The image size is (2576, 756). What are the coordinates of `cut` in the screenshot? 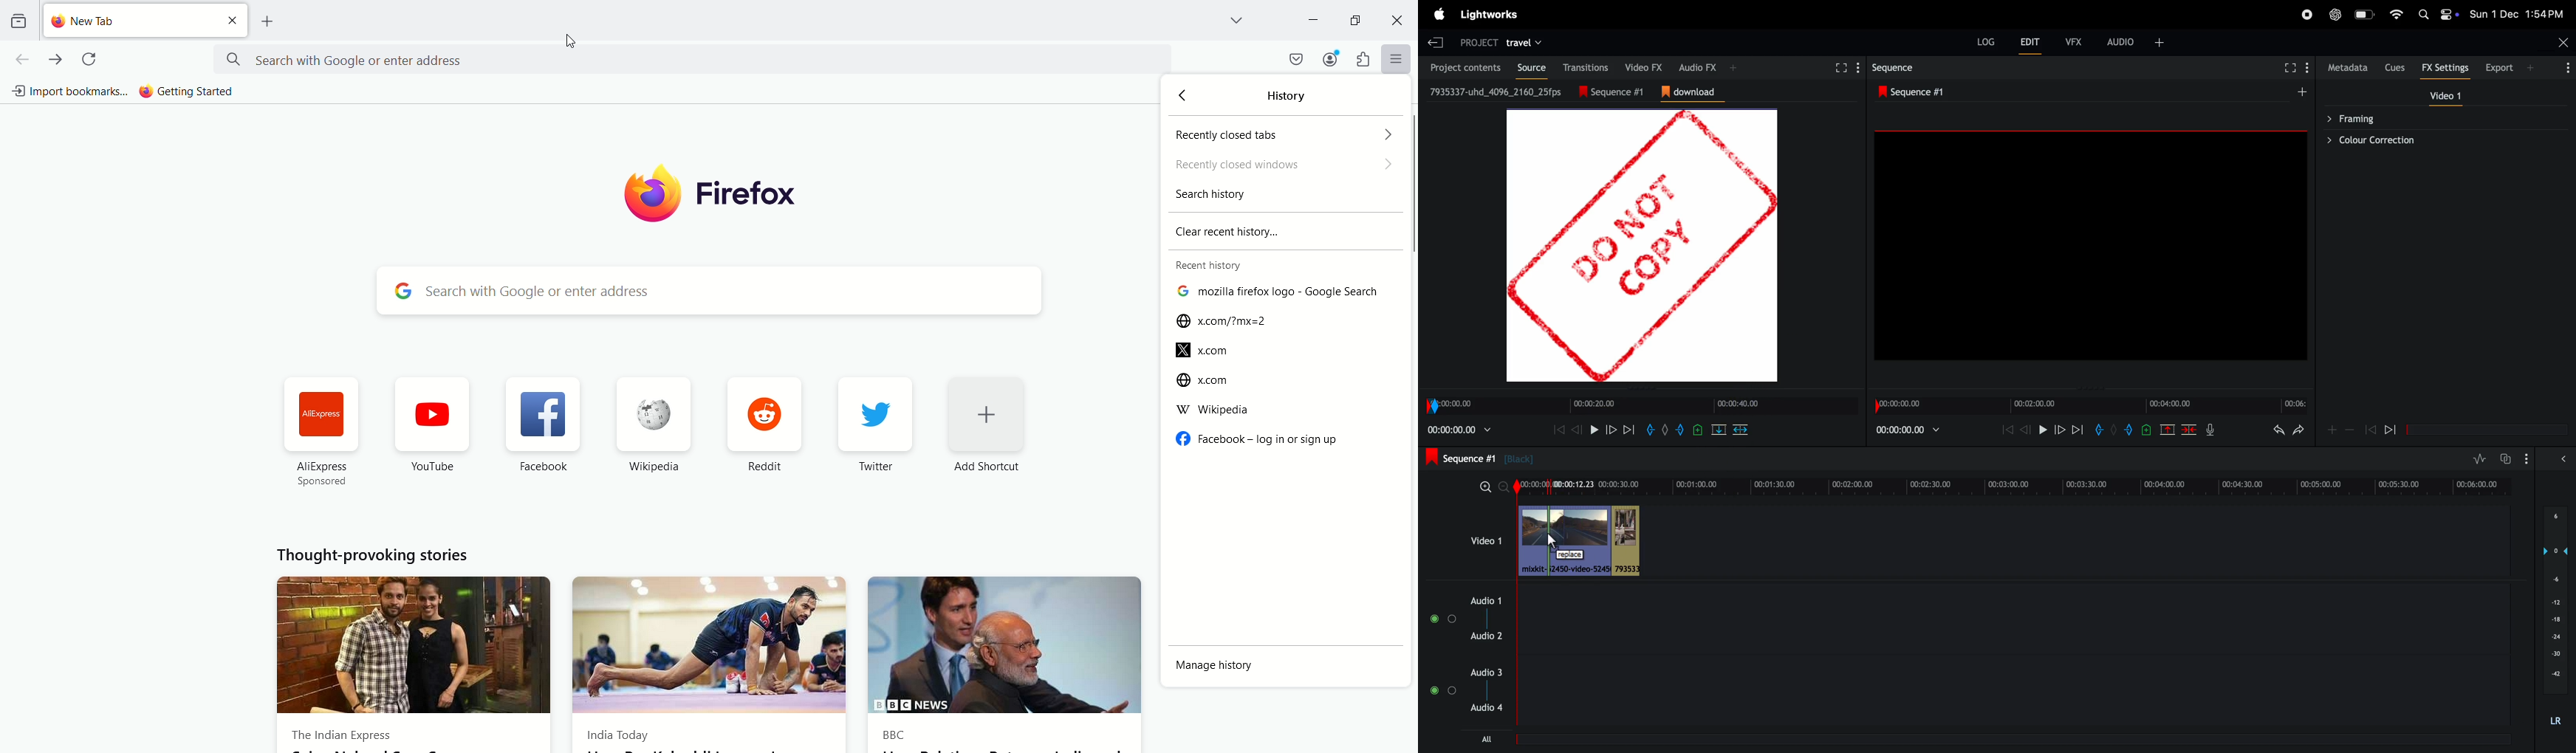 It's located at (2167, 429).